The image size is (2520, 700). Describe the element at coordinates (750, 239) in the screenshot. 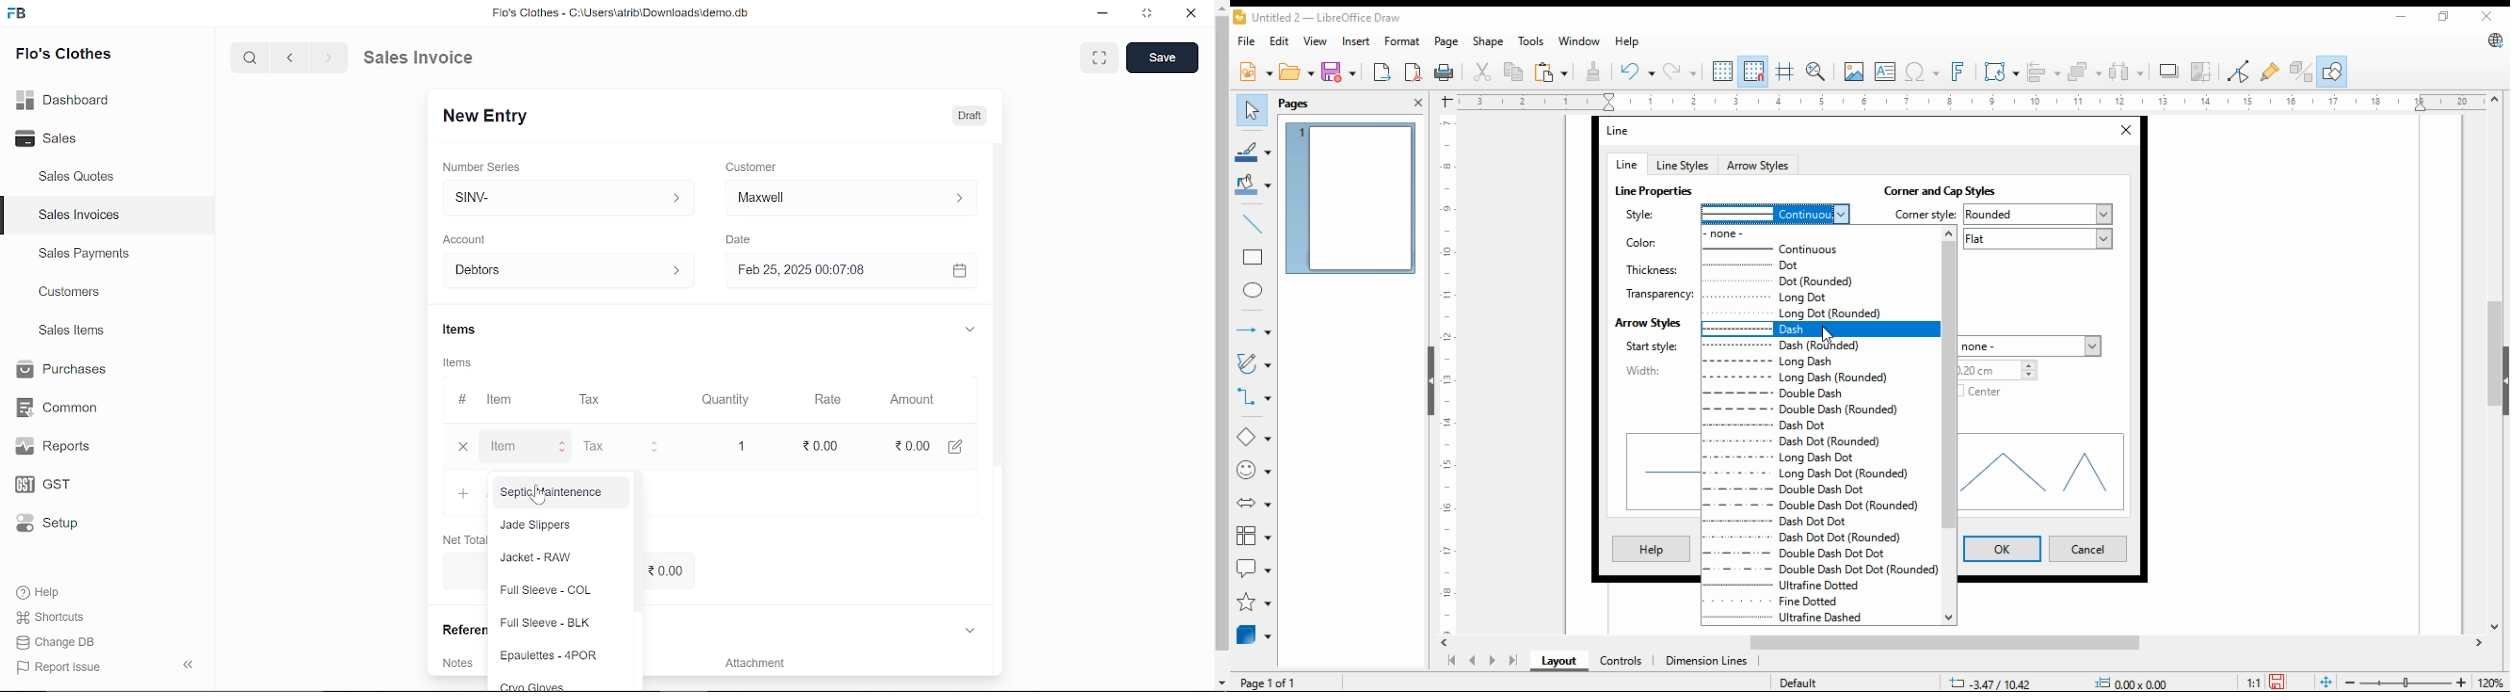

I see `Date` at that location.